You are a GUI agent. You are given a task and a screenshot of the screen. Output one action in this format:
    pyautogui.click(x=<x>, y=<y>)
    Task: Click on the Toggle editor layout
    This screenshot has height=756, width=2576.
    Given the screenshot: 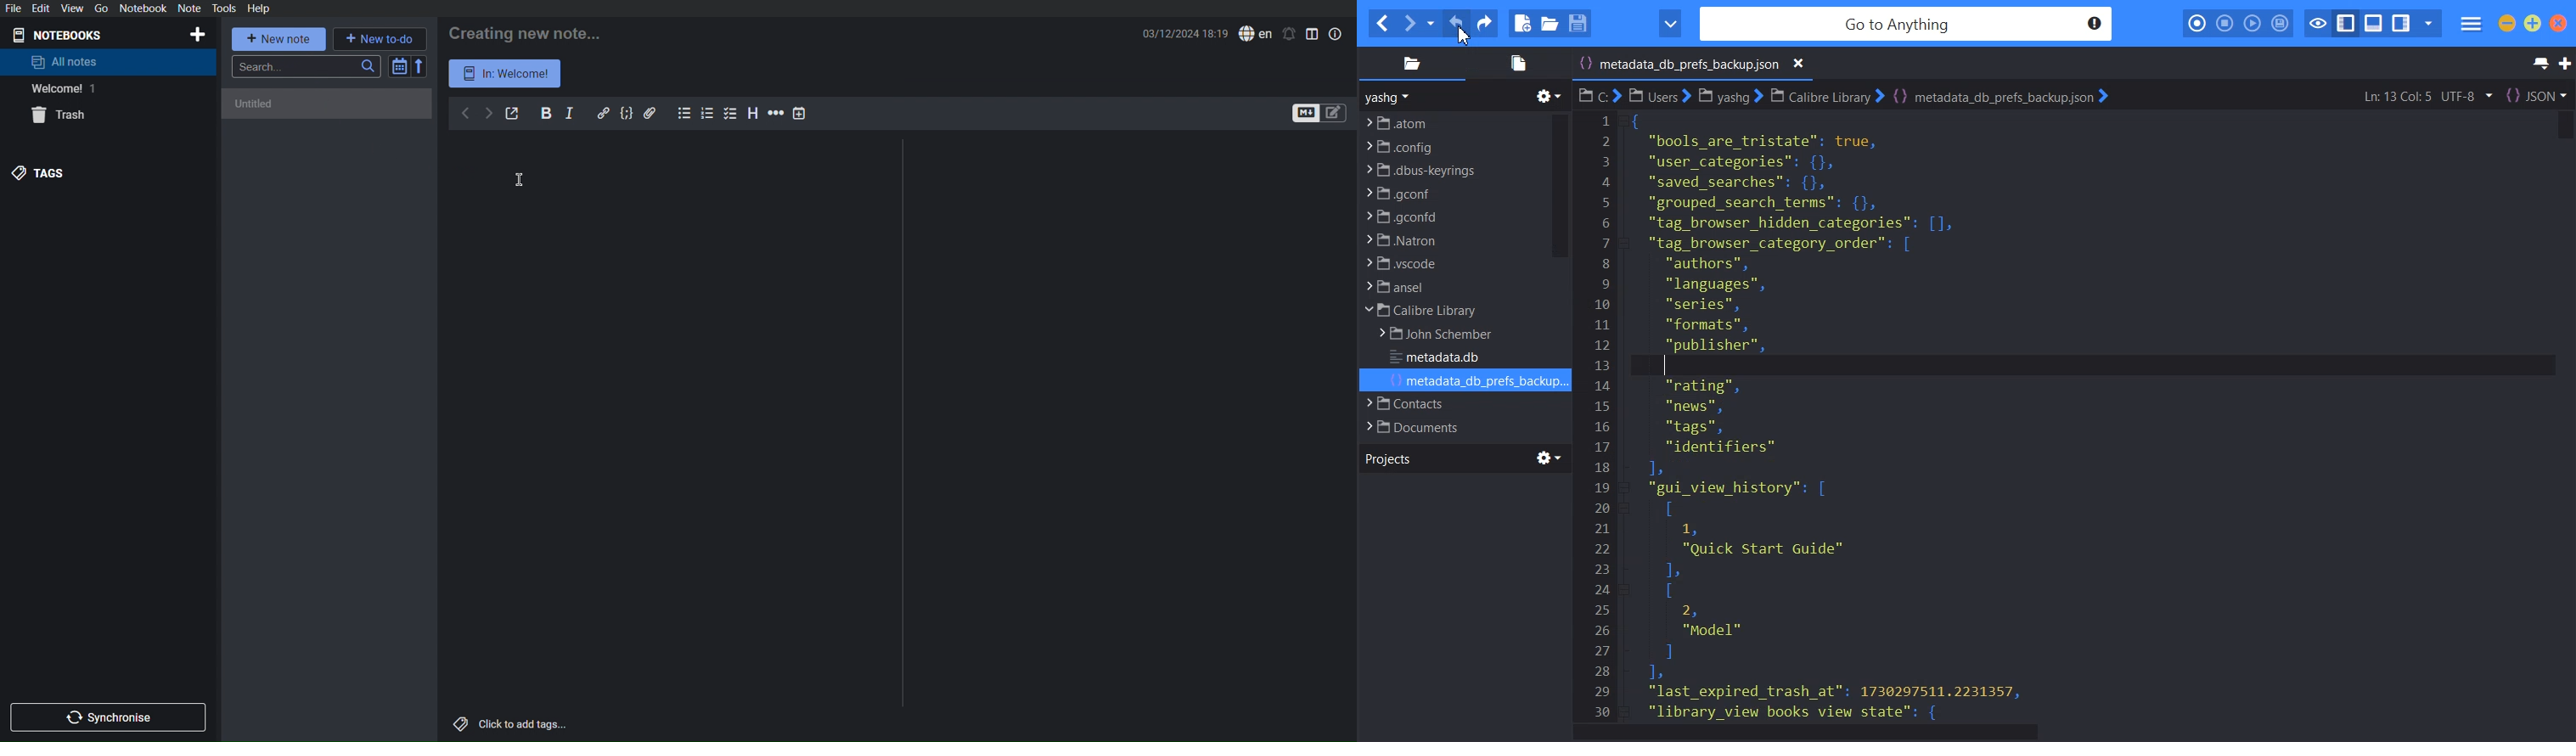 What is the action you would take?
    pyautogui.click(x=1313, y=33)
    